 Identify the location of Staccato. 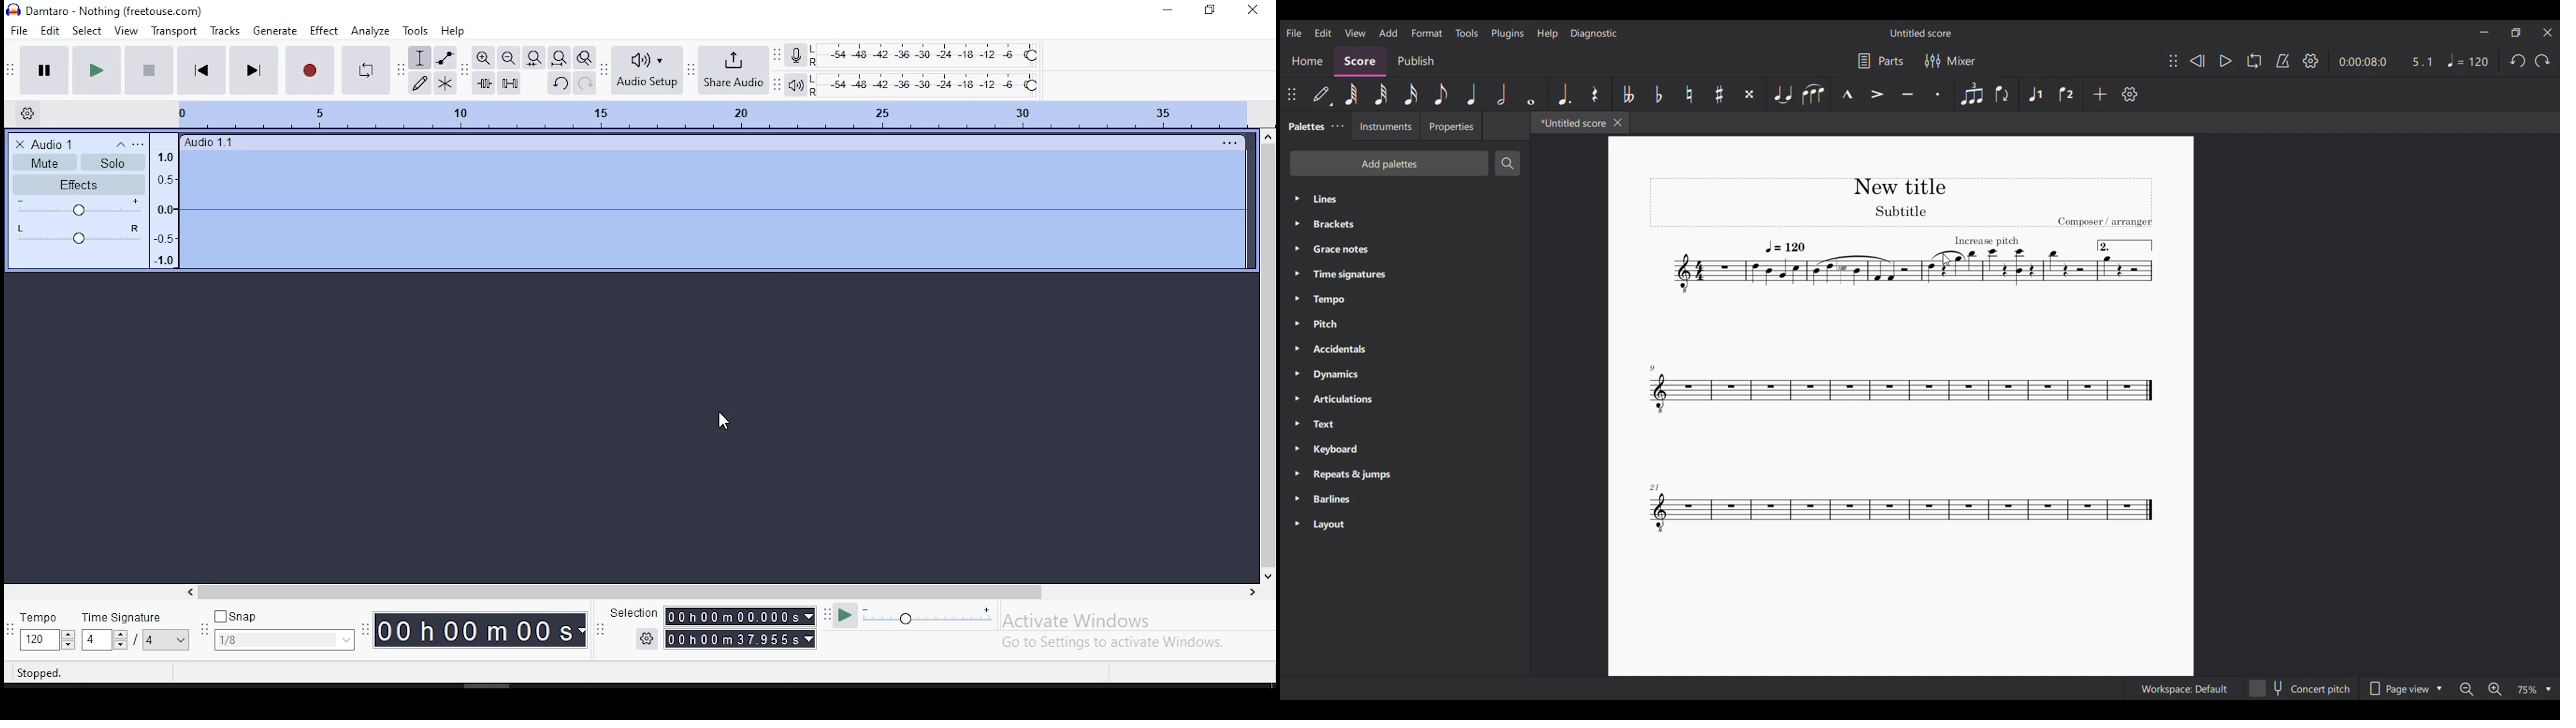
(1939, 93).